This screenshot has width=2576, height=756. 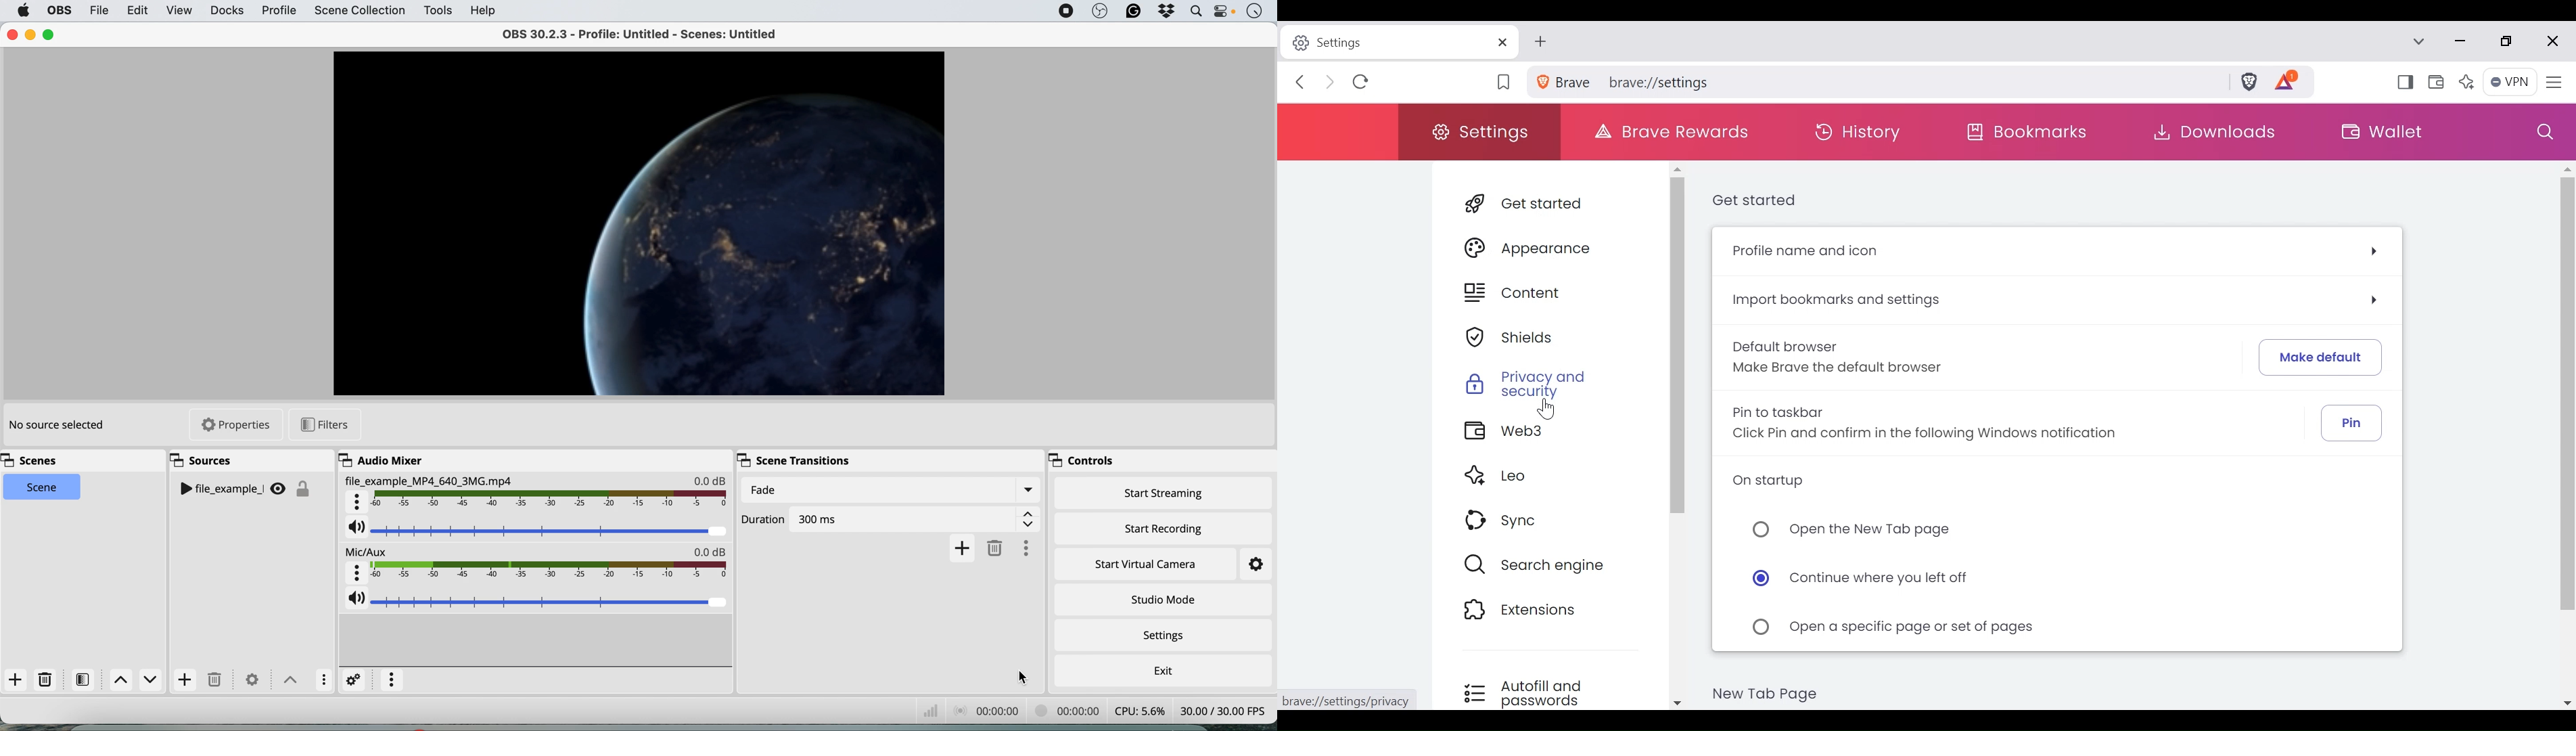 I want to click on dropbox, so click(x=1165, y=12).